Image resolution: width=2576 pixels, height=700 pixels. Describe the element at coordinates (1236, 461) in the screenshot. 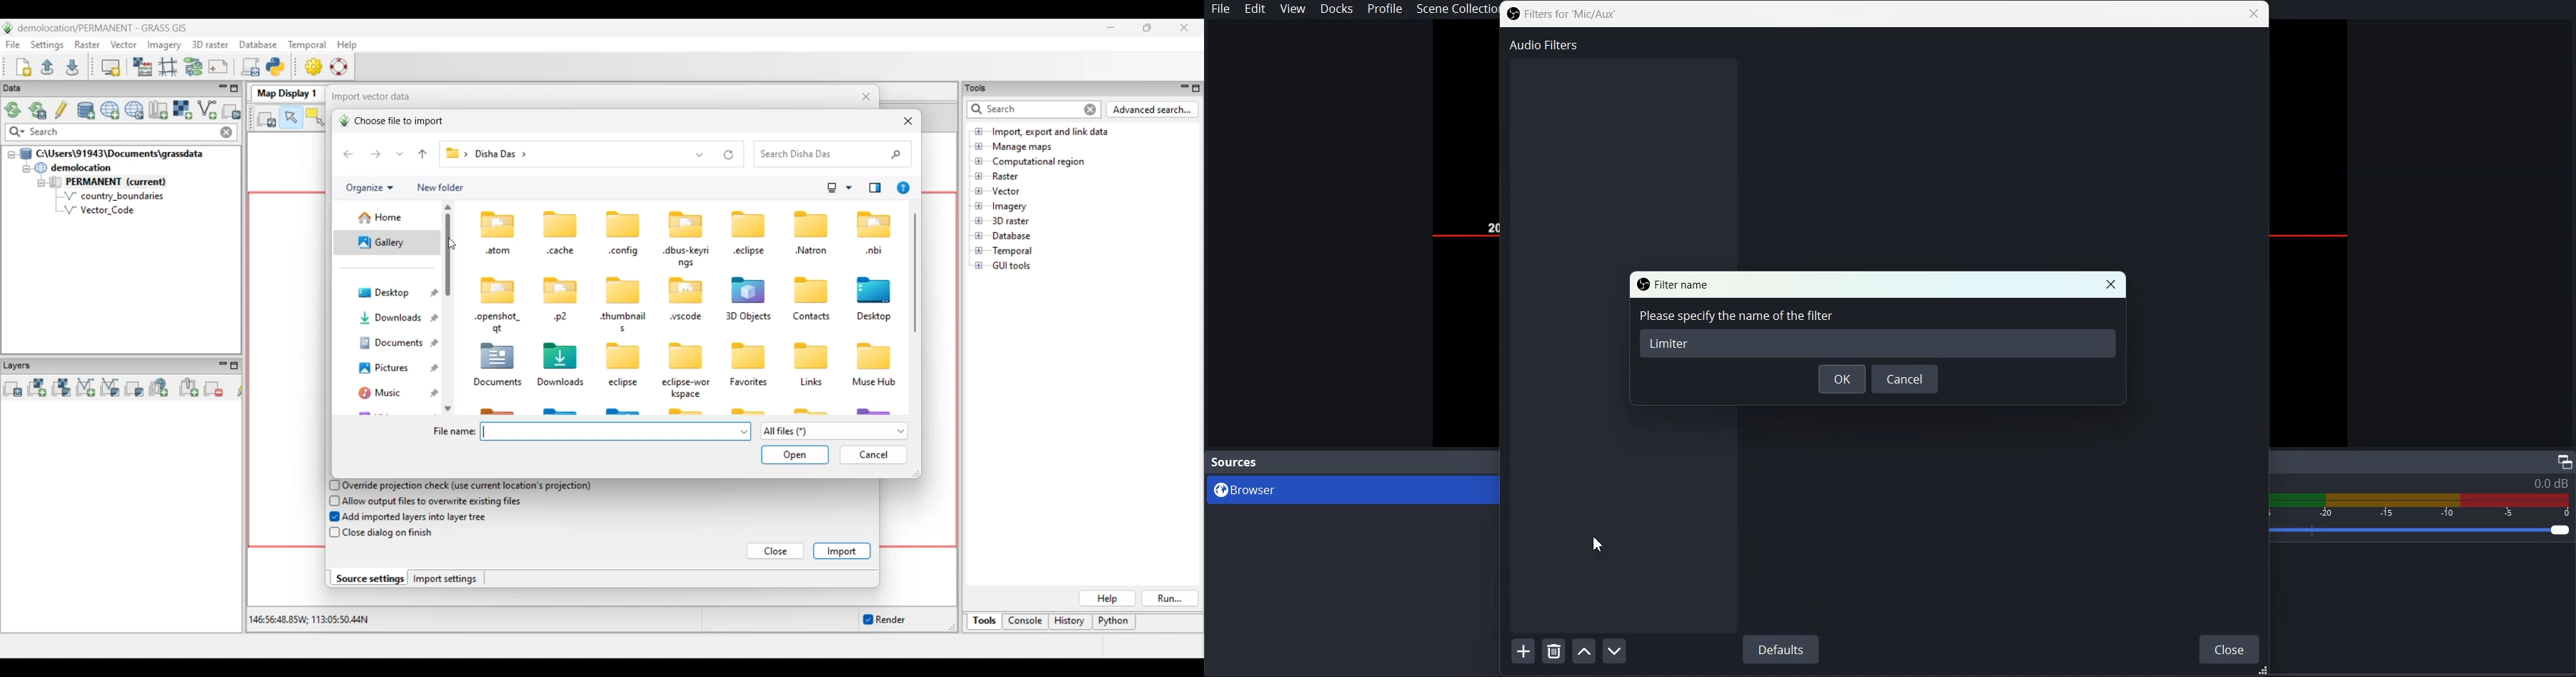

I see `Source ` at that location.